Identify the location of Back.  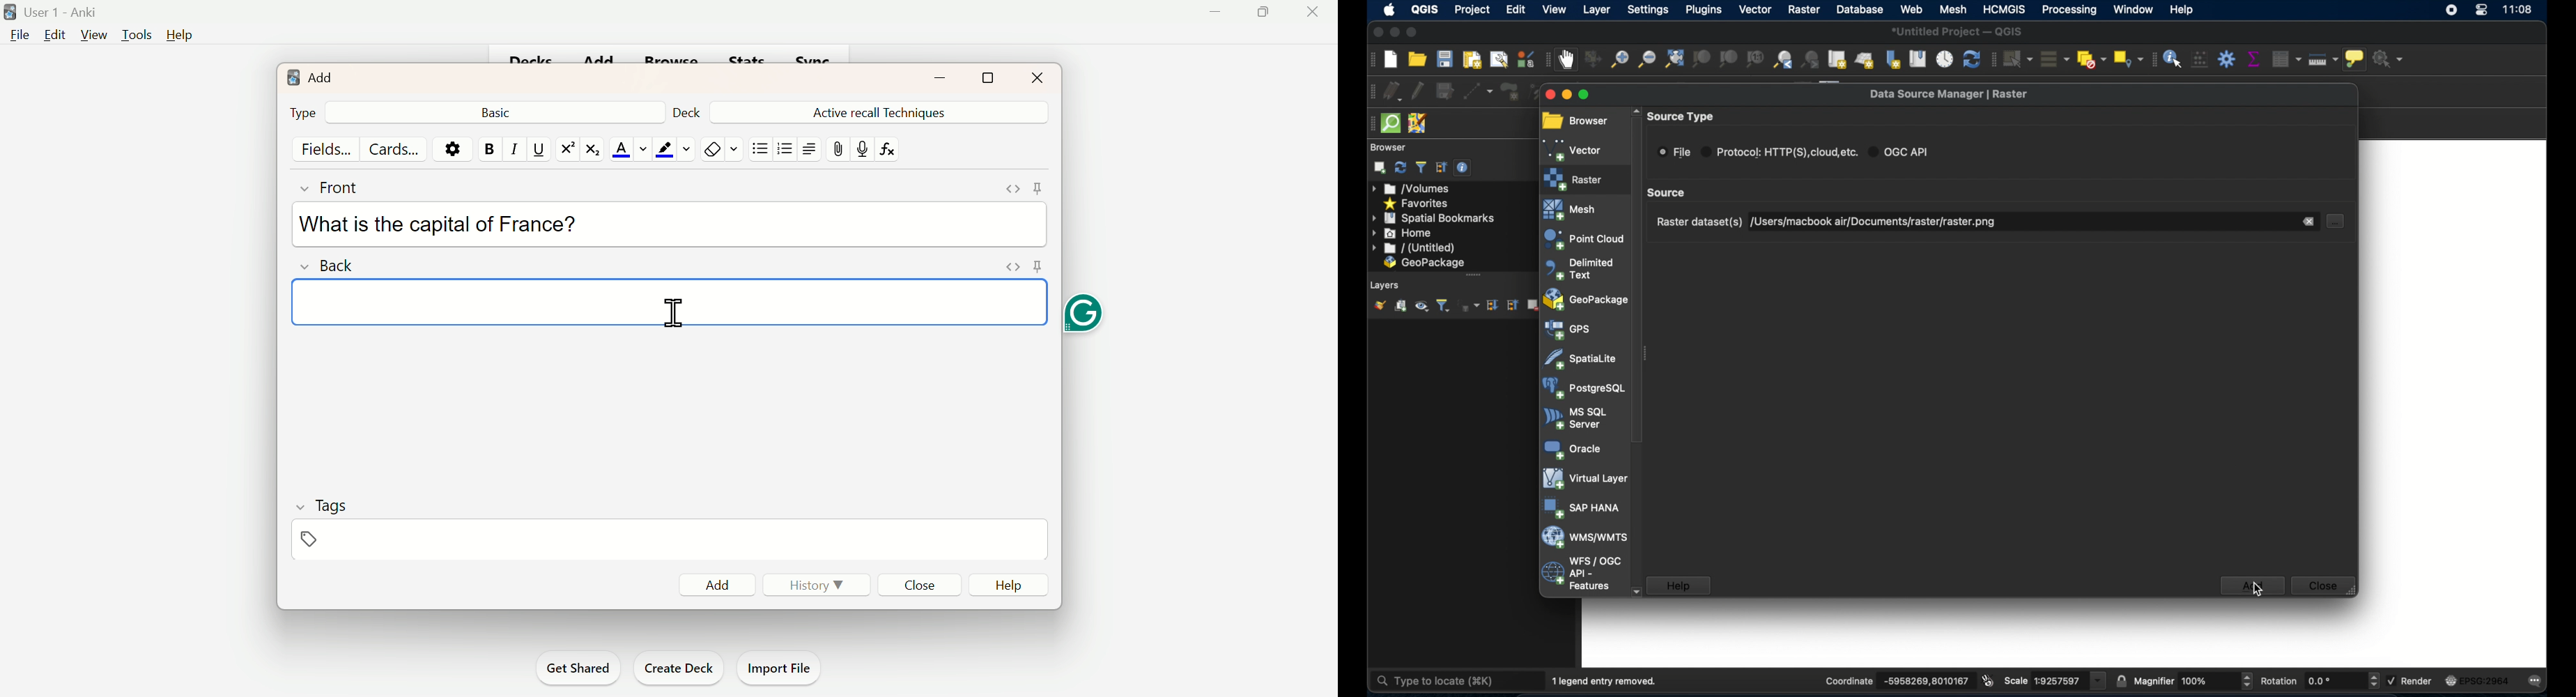
(330, 265).